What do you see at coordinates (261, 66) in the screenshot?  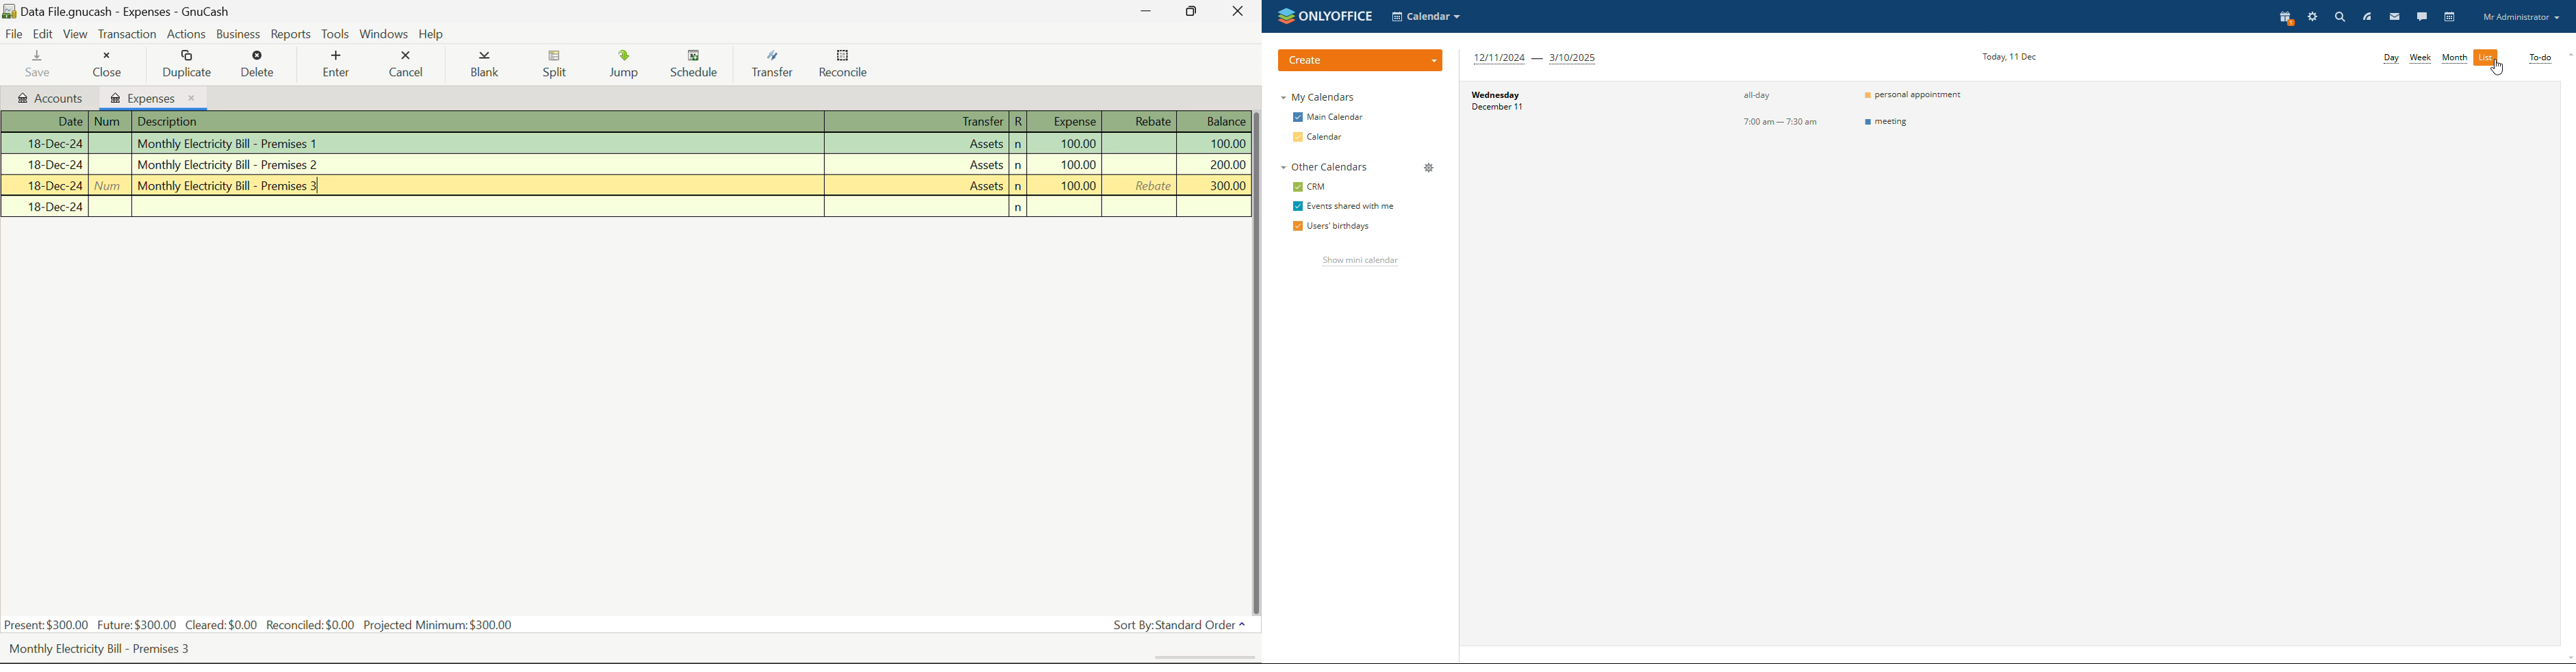 I see `Delete` at bounding box center [261, 66].